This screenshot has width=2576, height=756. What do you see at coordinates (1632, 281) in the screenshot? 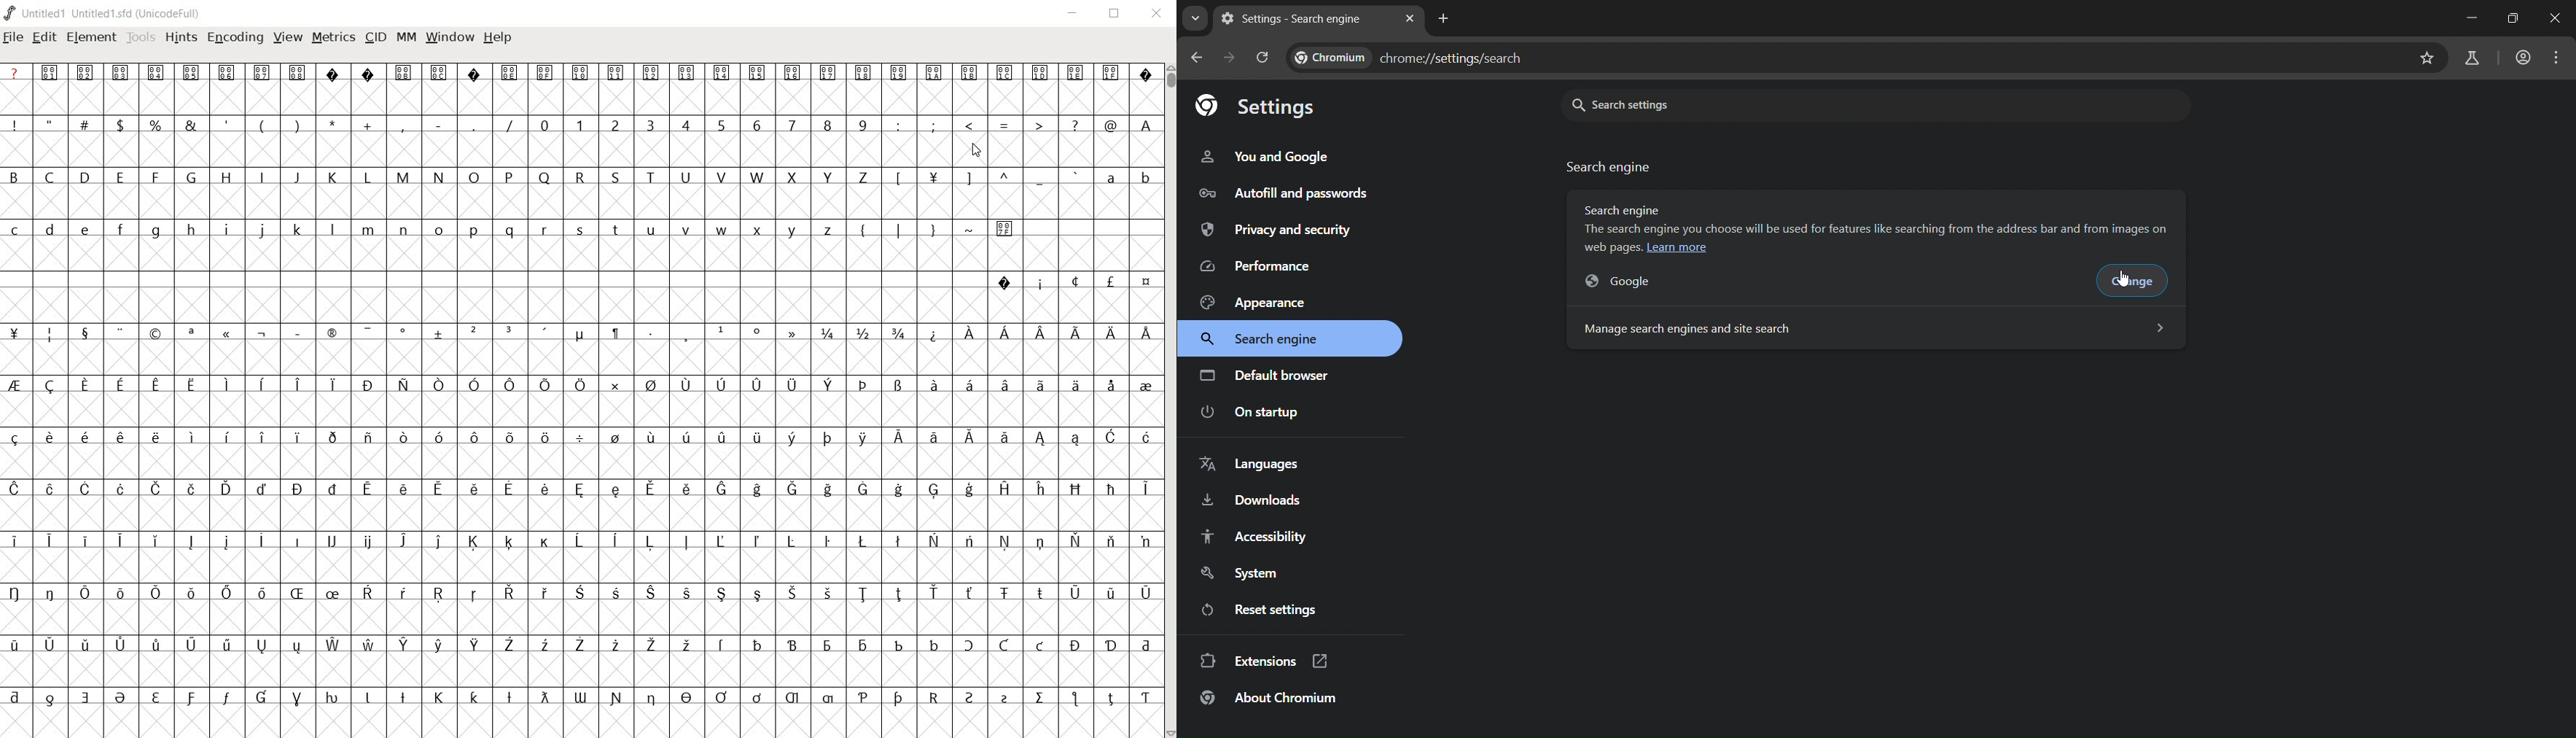
I see `google` at bounding box center [1632, 281].